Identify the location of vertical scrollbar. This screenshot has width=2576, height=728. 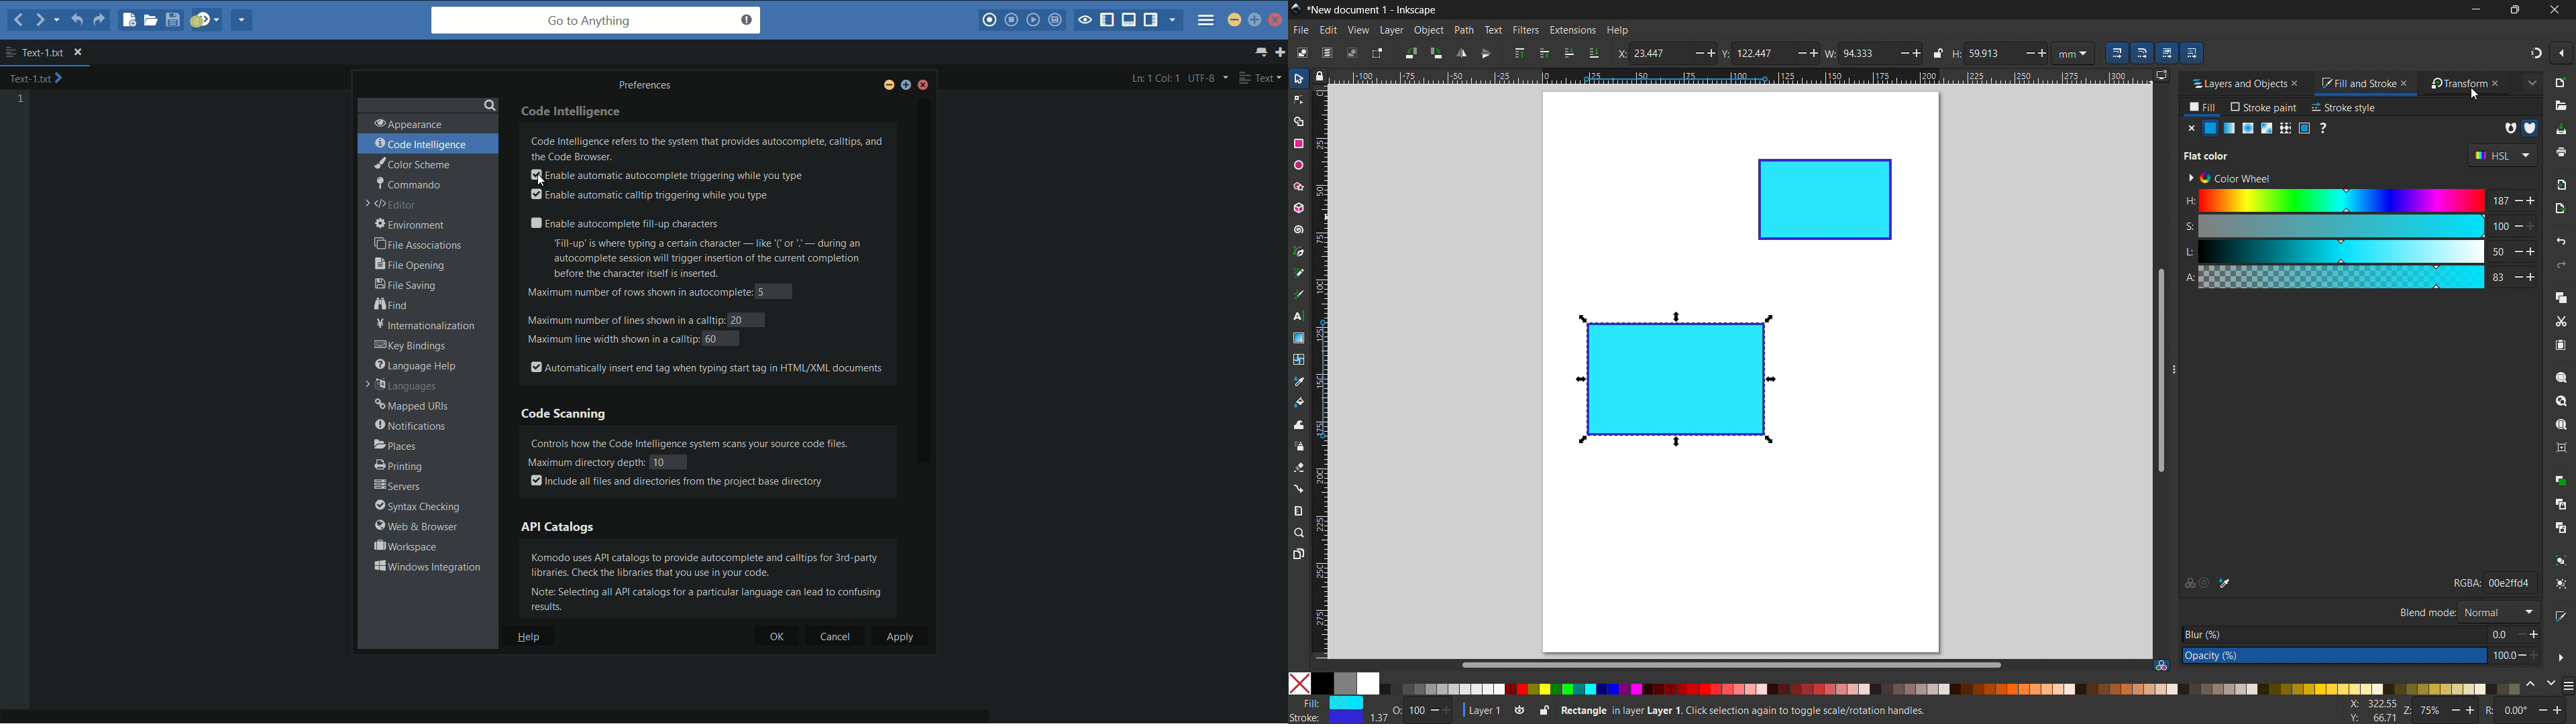
(2159, 369).